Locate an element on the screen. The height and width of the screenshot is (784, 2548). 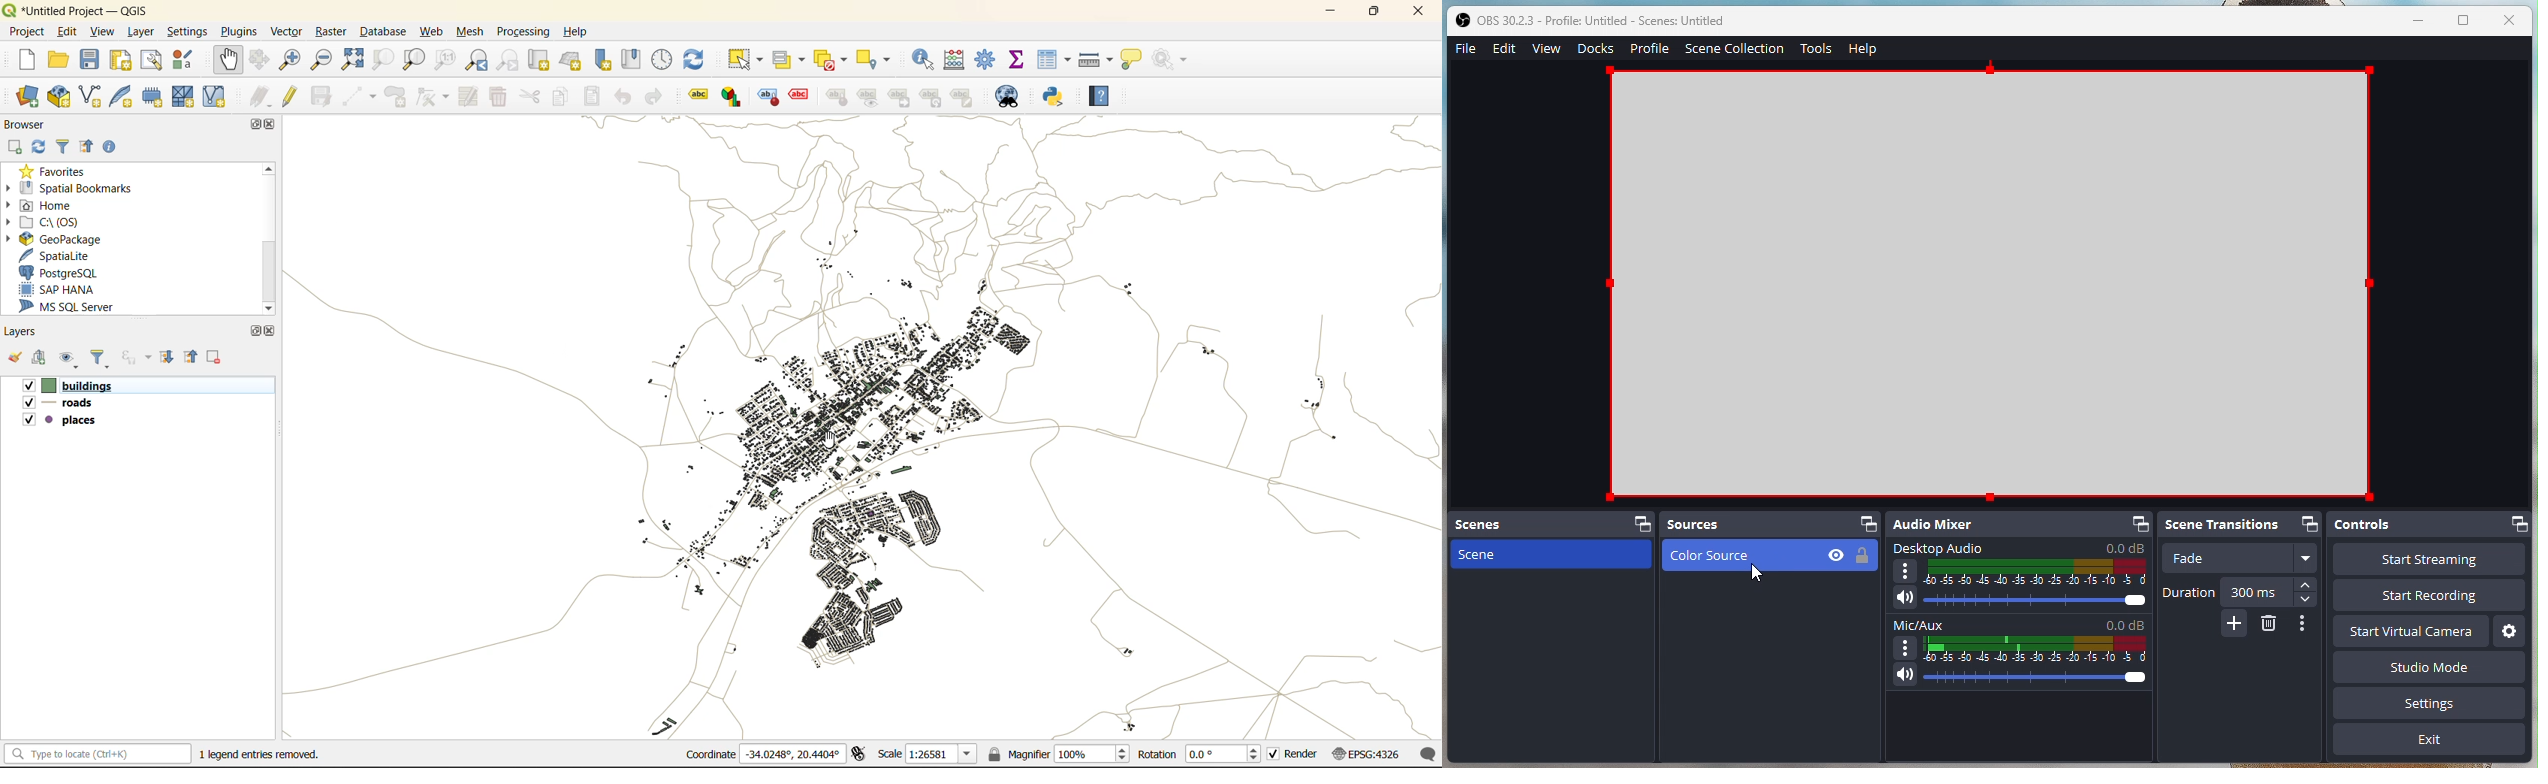
control panel is located at coordinates (661, 62).